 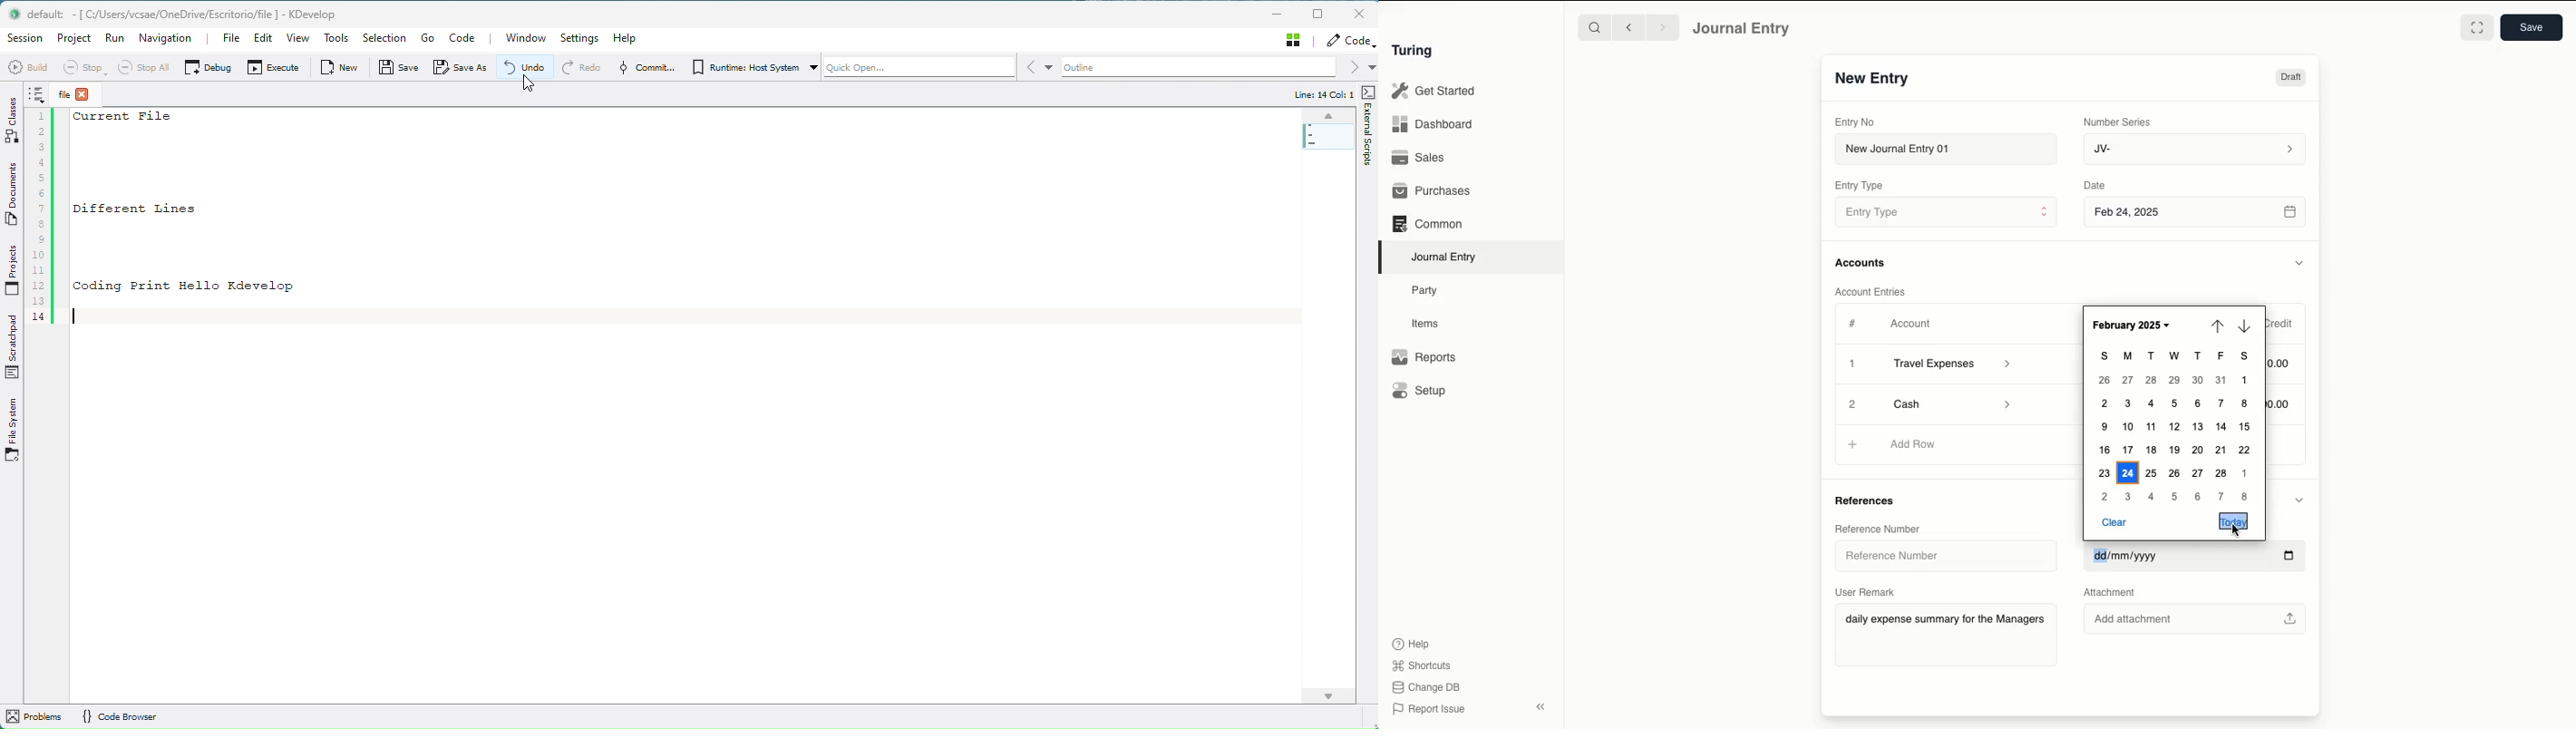 I want to click on 5,000.00, so click(x=2284, y=404).